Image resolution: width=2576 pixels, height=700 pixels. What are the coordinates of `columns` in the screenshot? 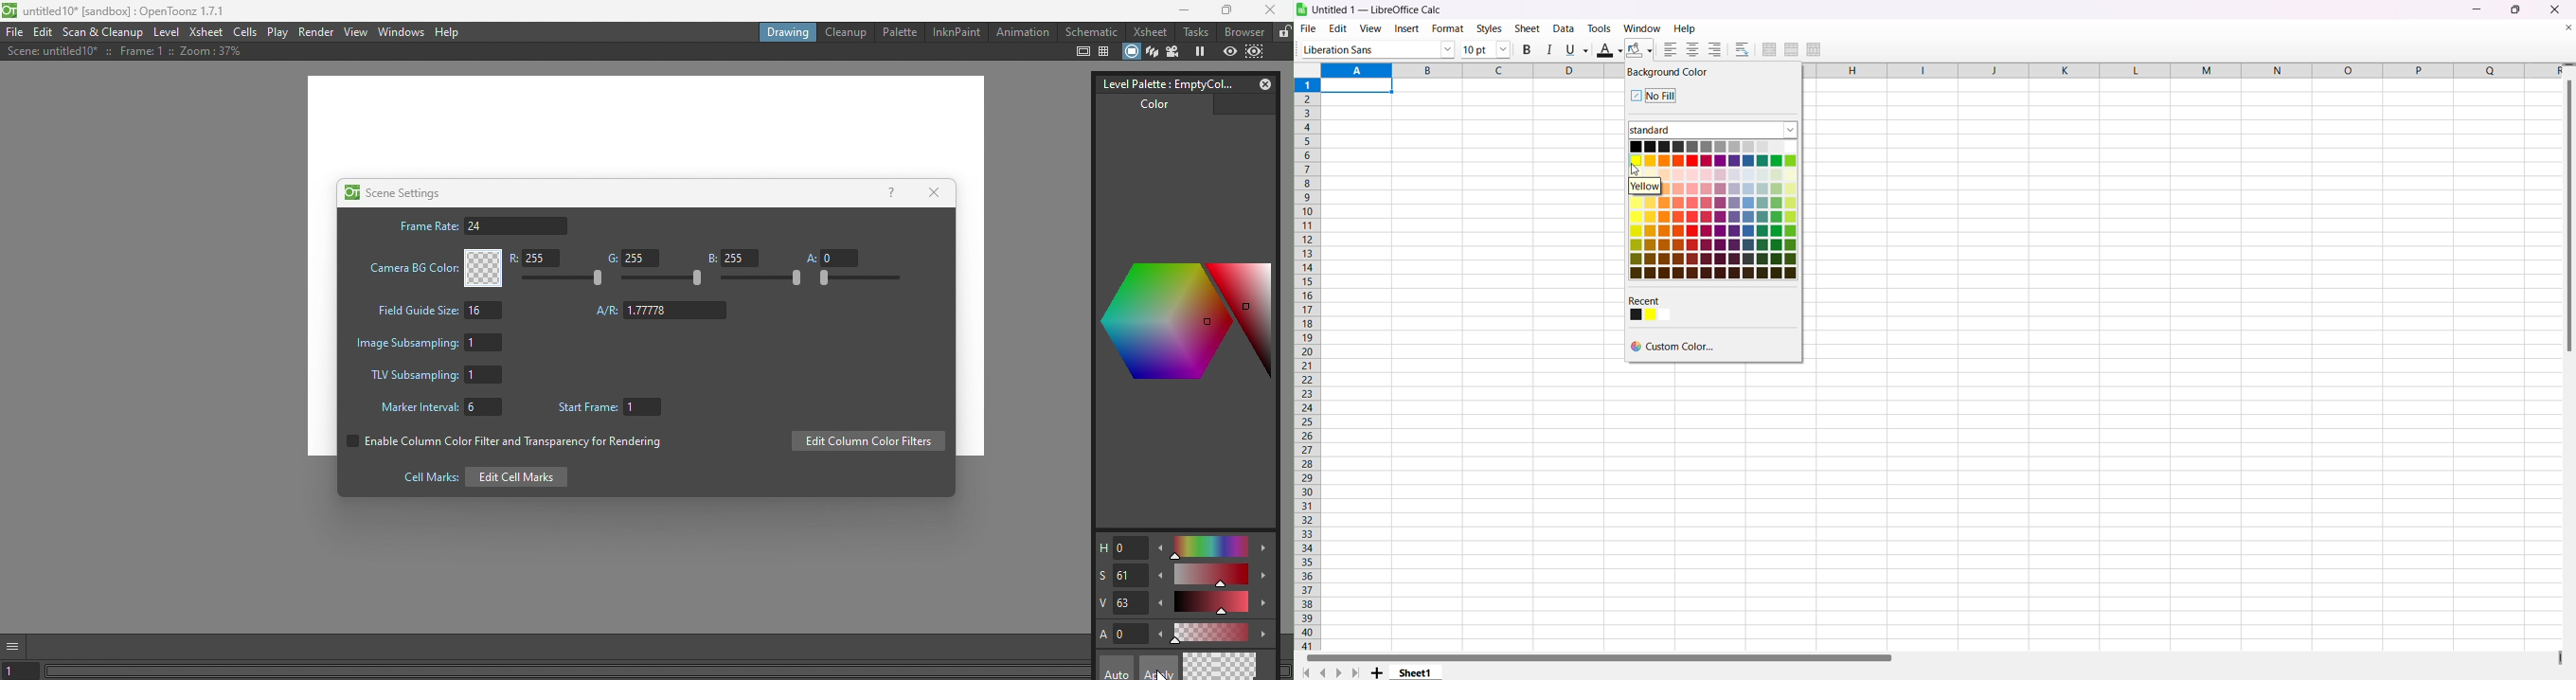 It's located at (1457, 69).